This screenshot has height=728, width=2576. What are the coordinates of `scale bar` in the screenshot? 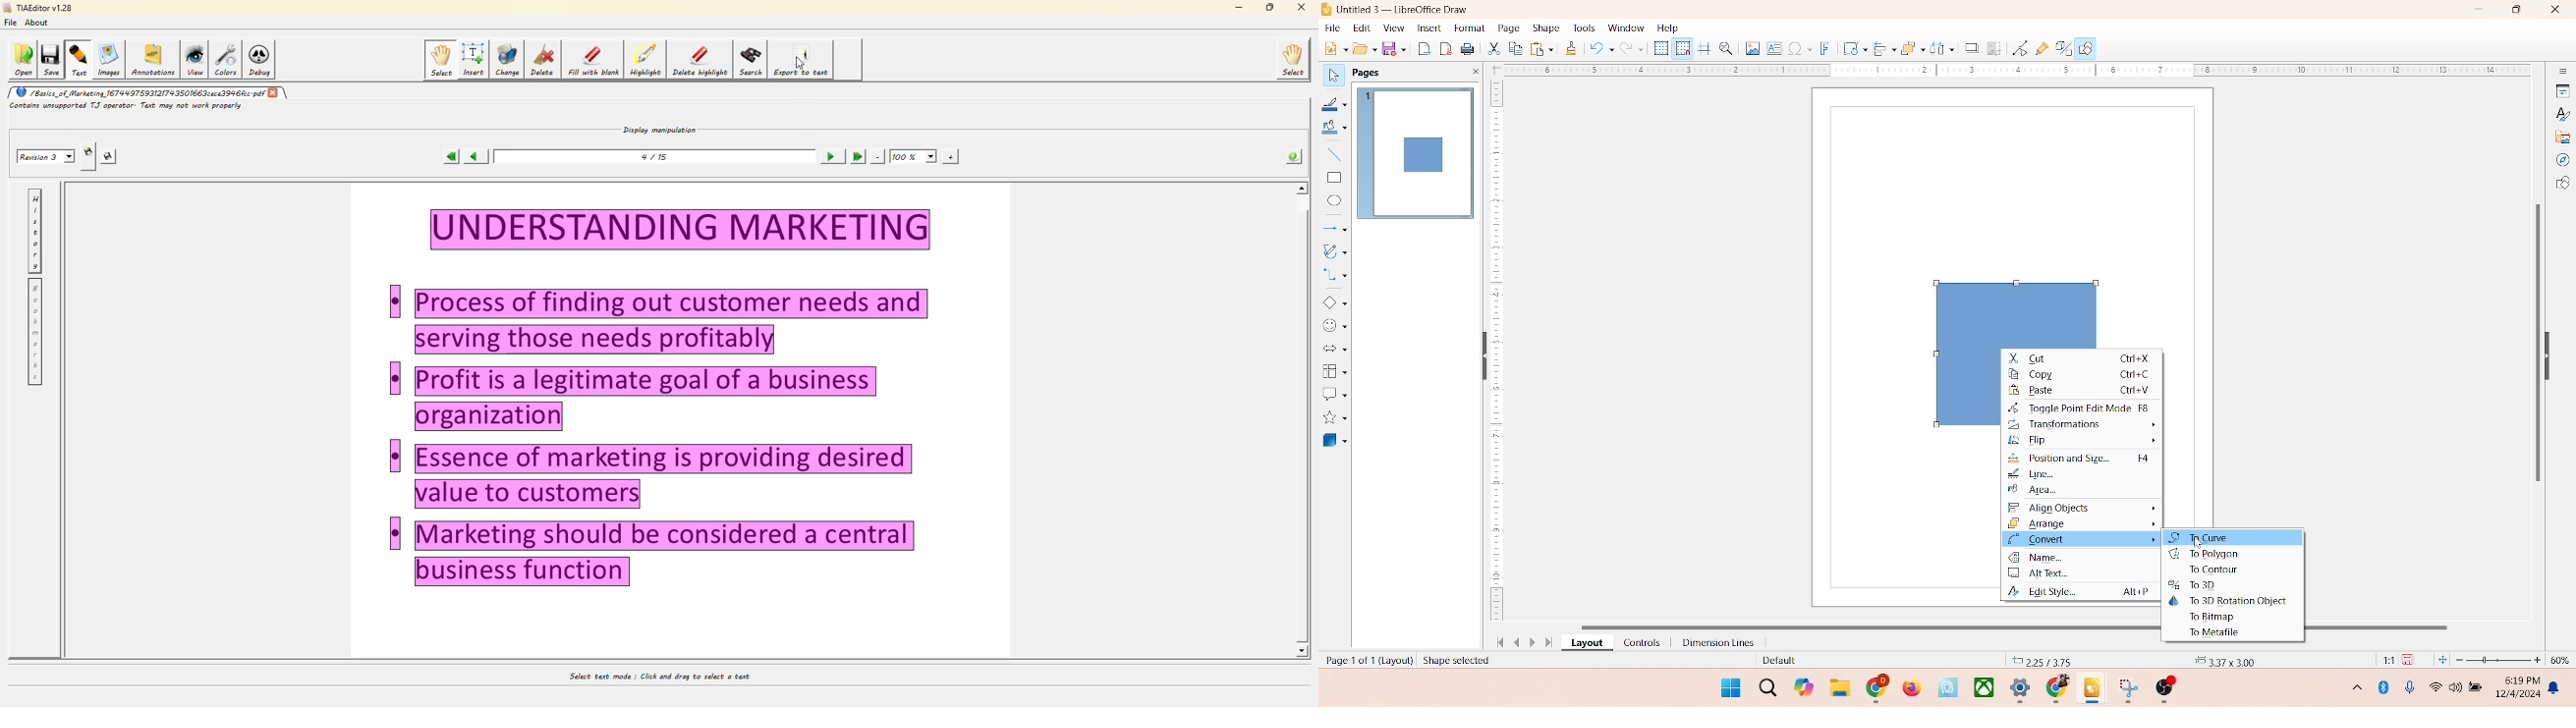 It's located at (2010, 71).